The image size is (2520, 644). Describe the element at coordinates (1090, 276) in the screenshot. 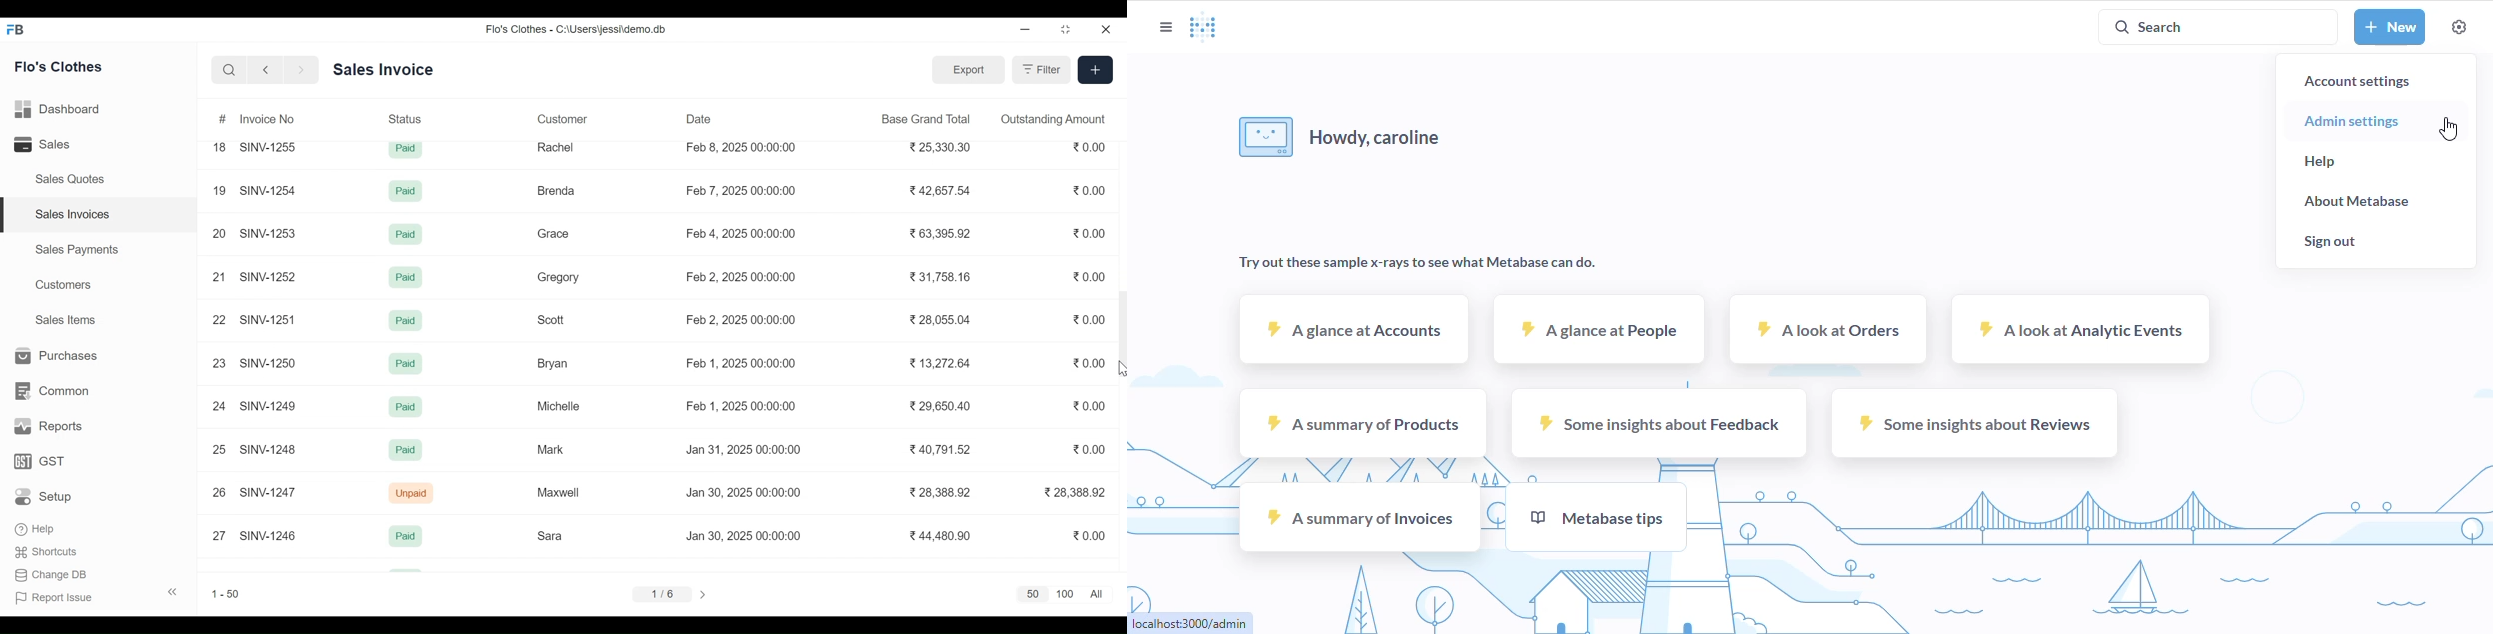

I see `0.00` at that location.